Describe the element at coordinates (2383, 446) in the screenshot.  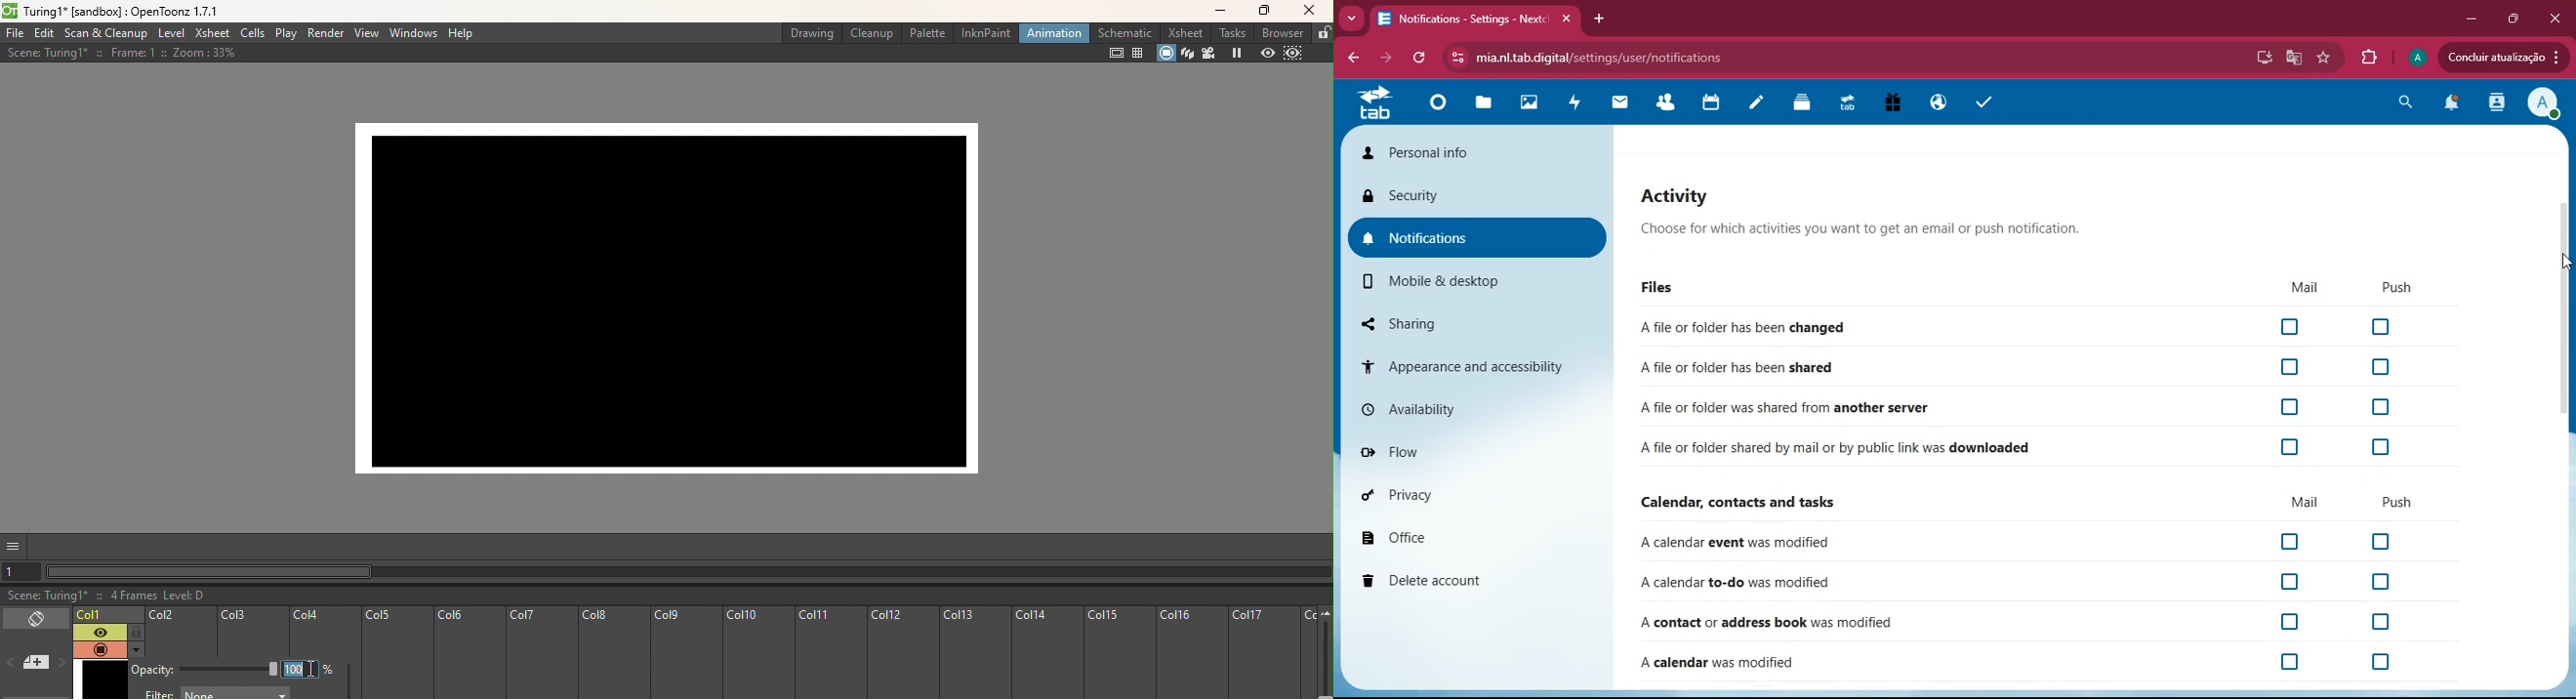
I see `checkbox` at that location.